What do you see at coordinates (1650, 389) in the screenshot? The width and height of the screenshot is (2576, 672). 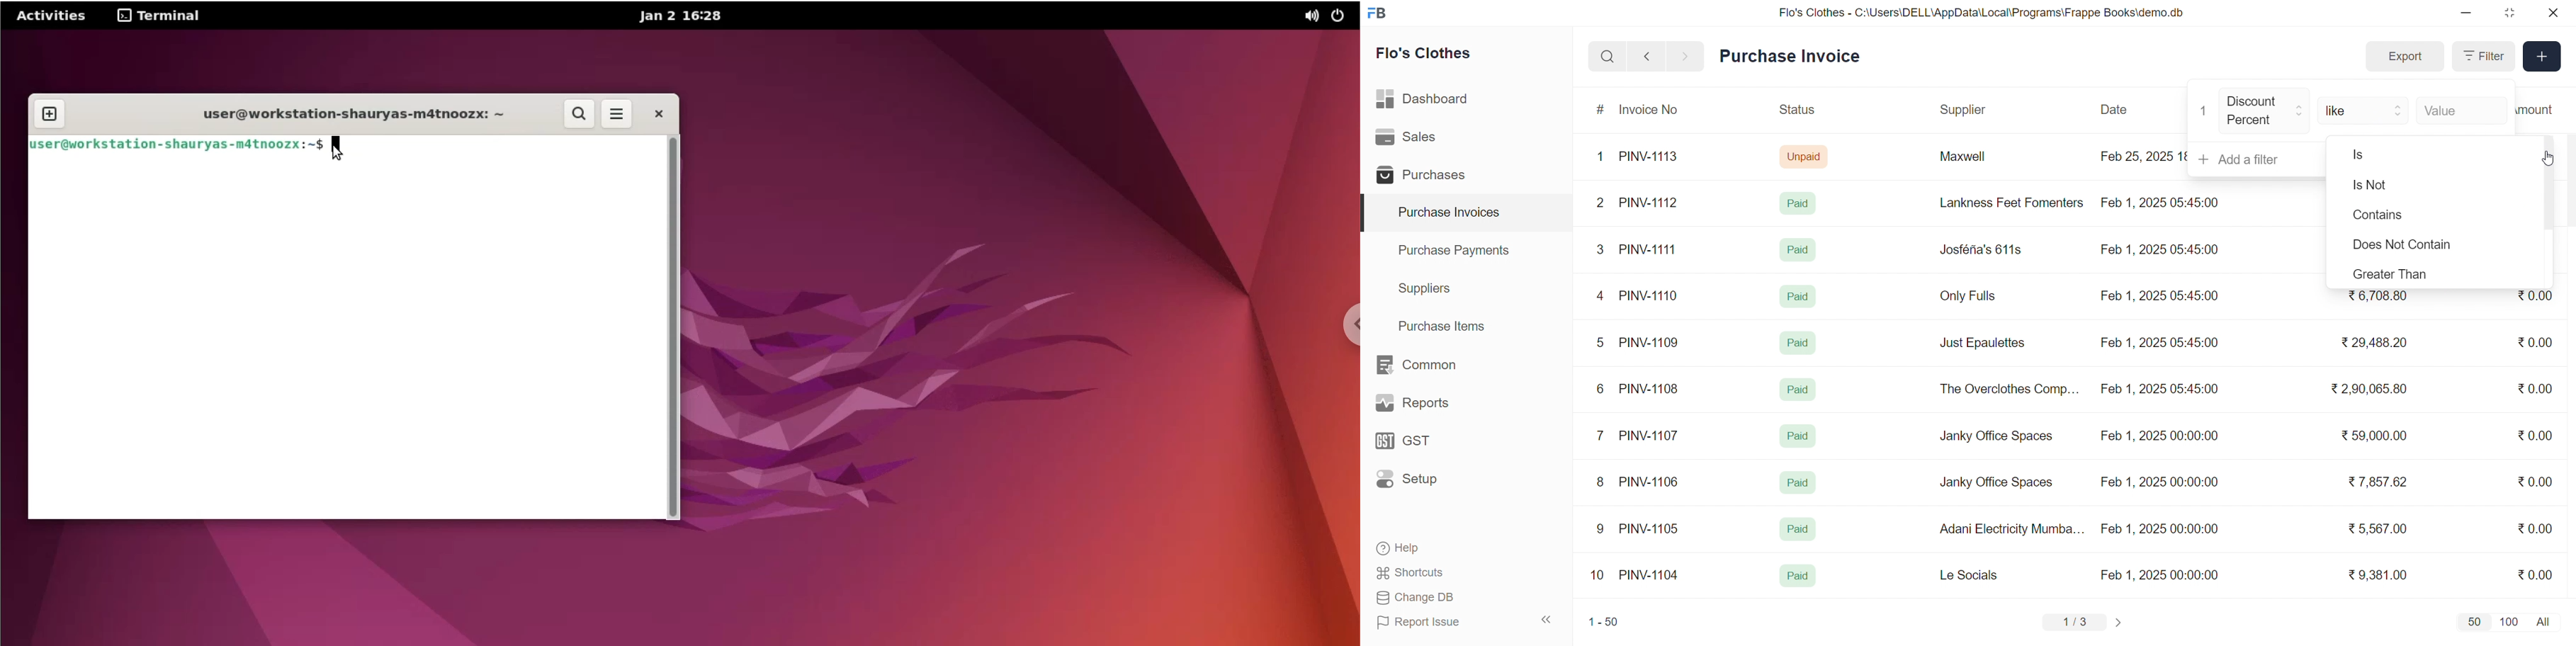 I see `PINV-1108` at bounding box center [1650, 389].